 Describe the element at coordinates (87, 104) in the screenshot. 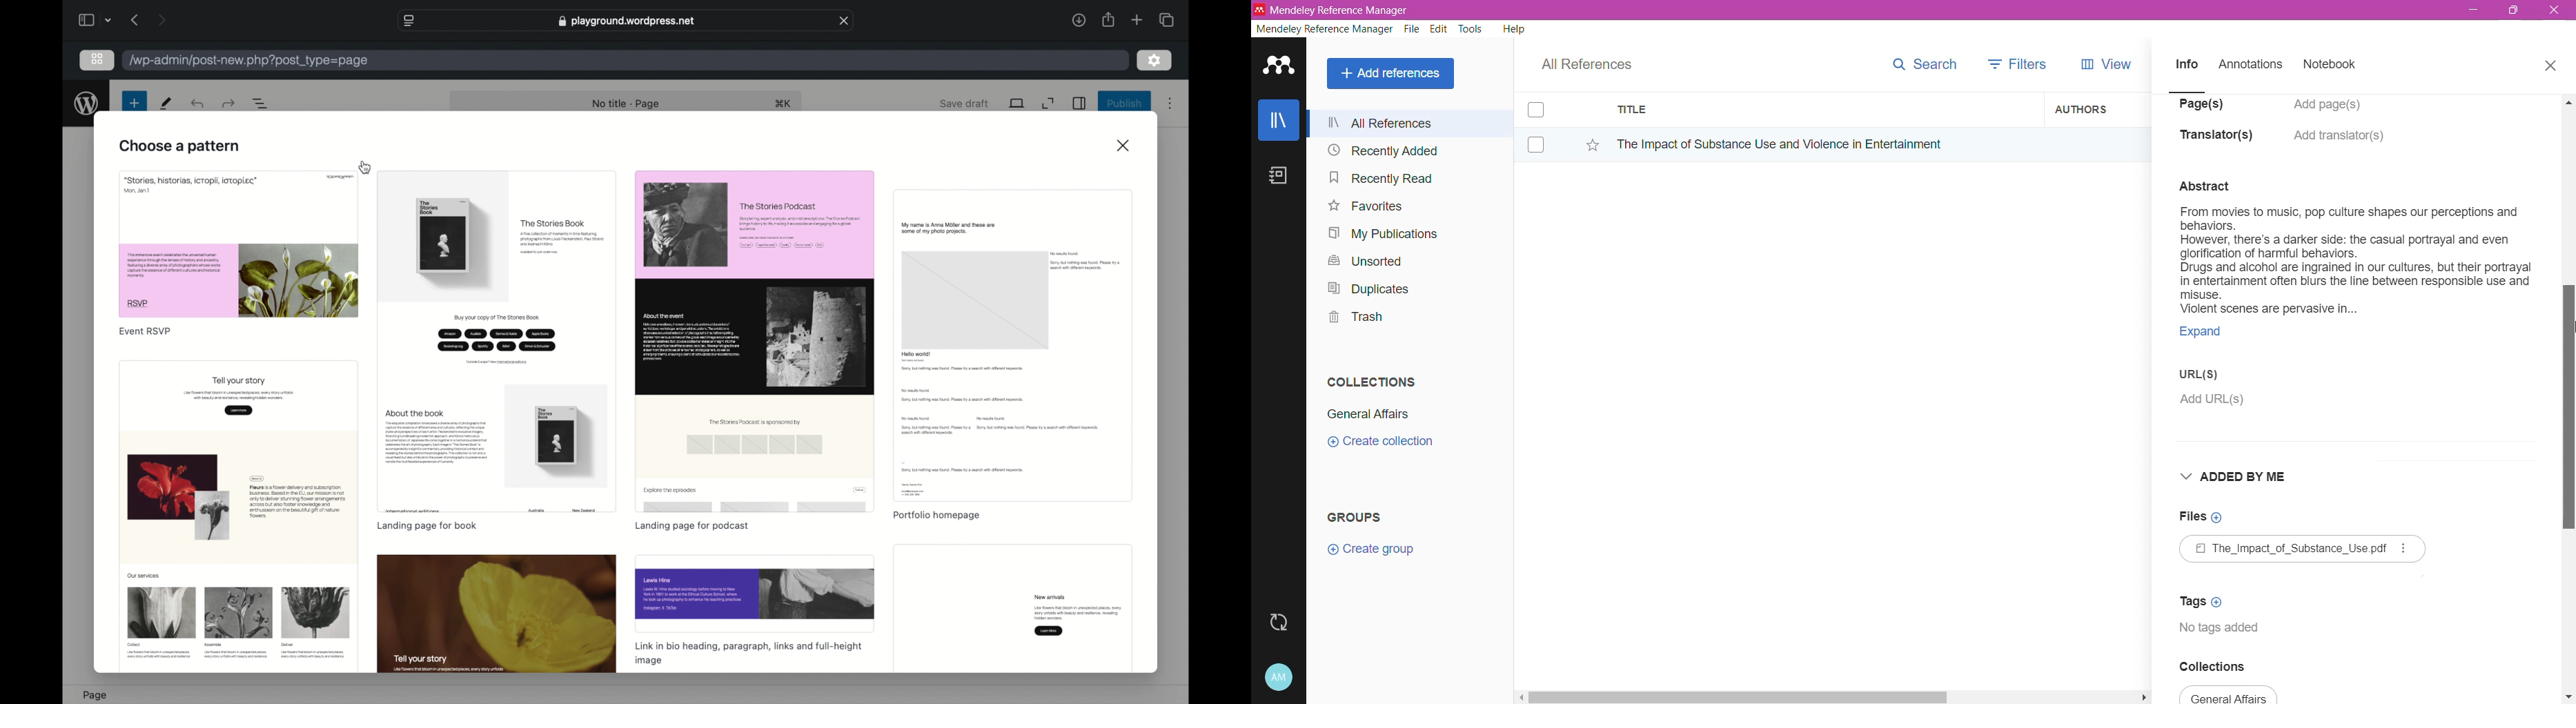

I see `wordpress` at that location.